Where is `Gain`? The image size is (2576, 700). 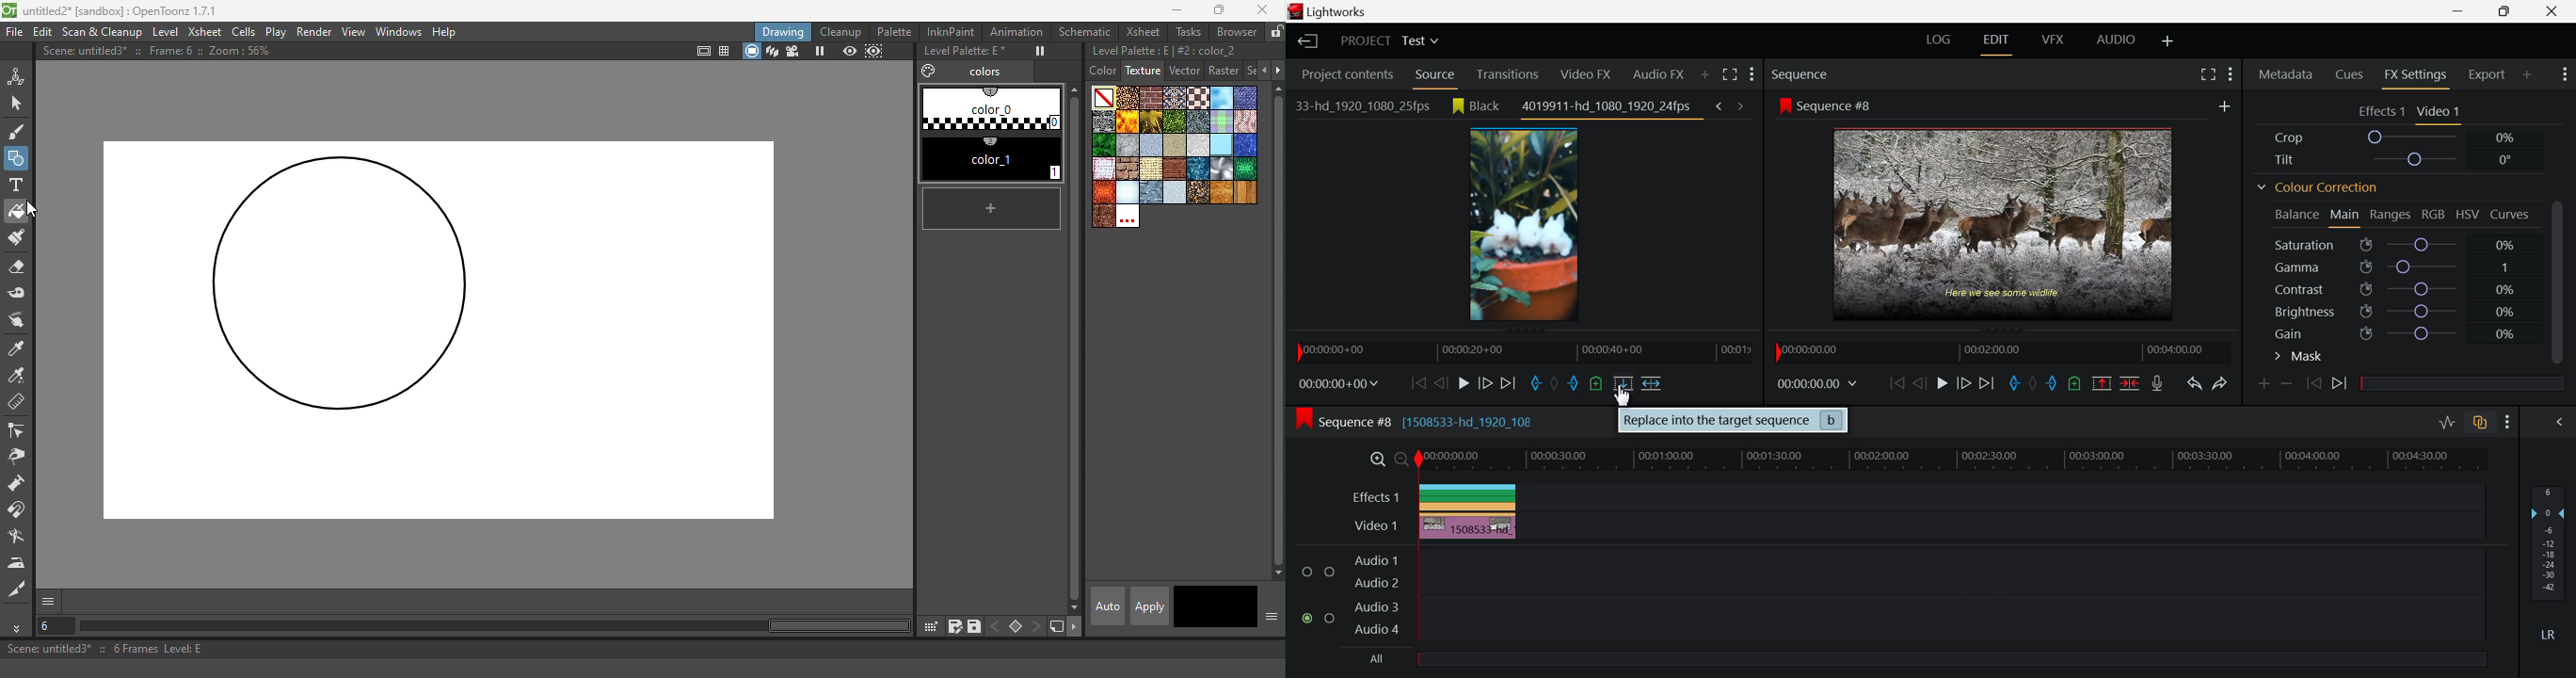 Gain is located at coordinates (2402, 334).